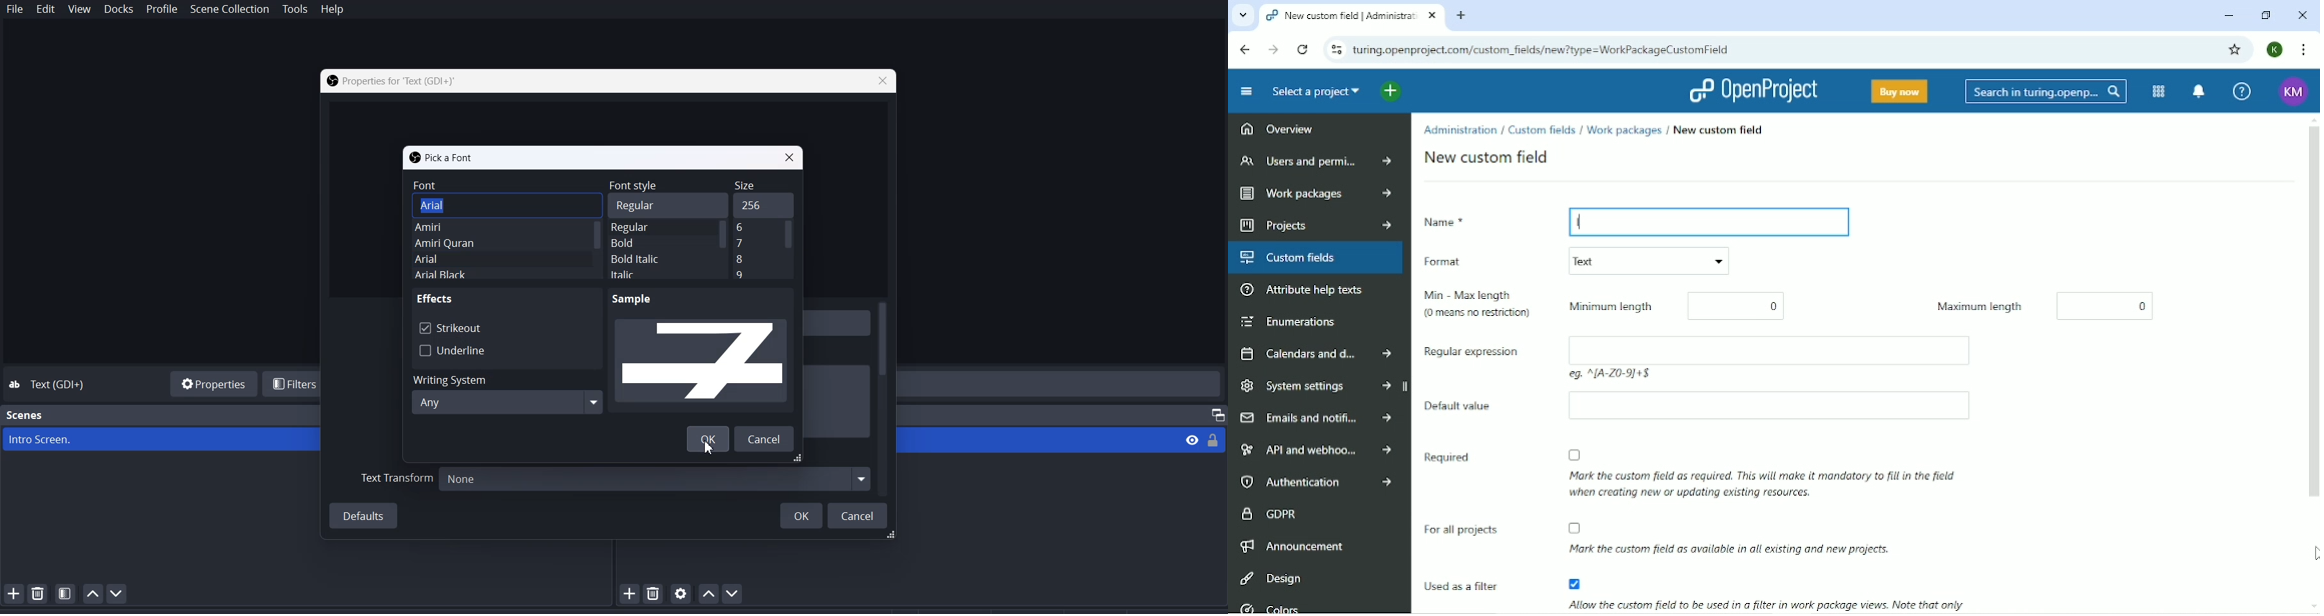 This screenshot has height=616, width=2324. I want to click on Cancel, so click(859, 515).